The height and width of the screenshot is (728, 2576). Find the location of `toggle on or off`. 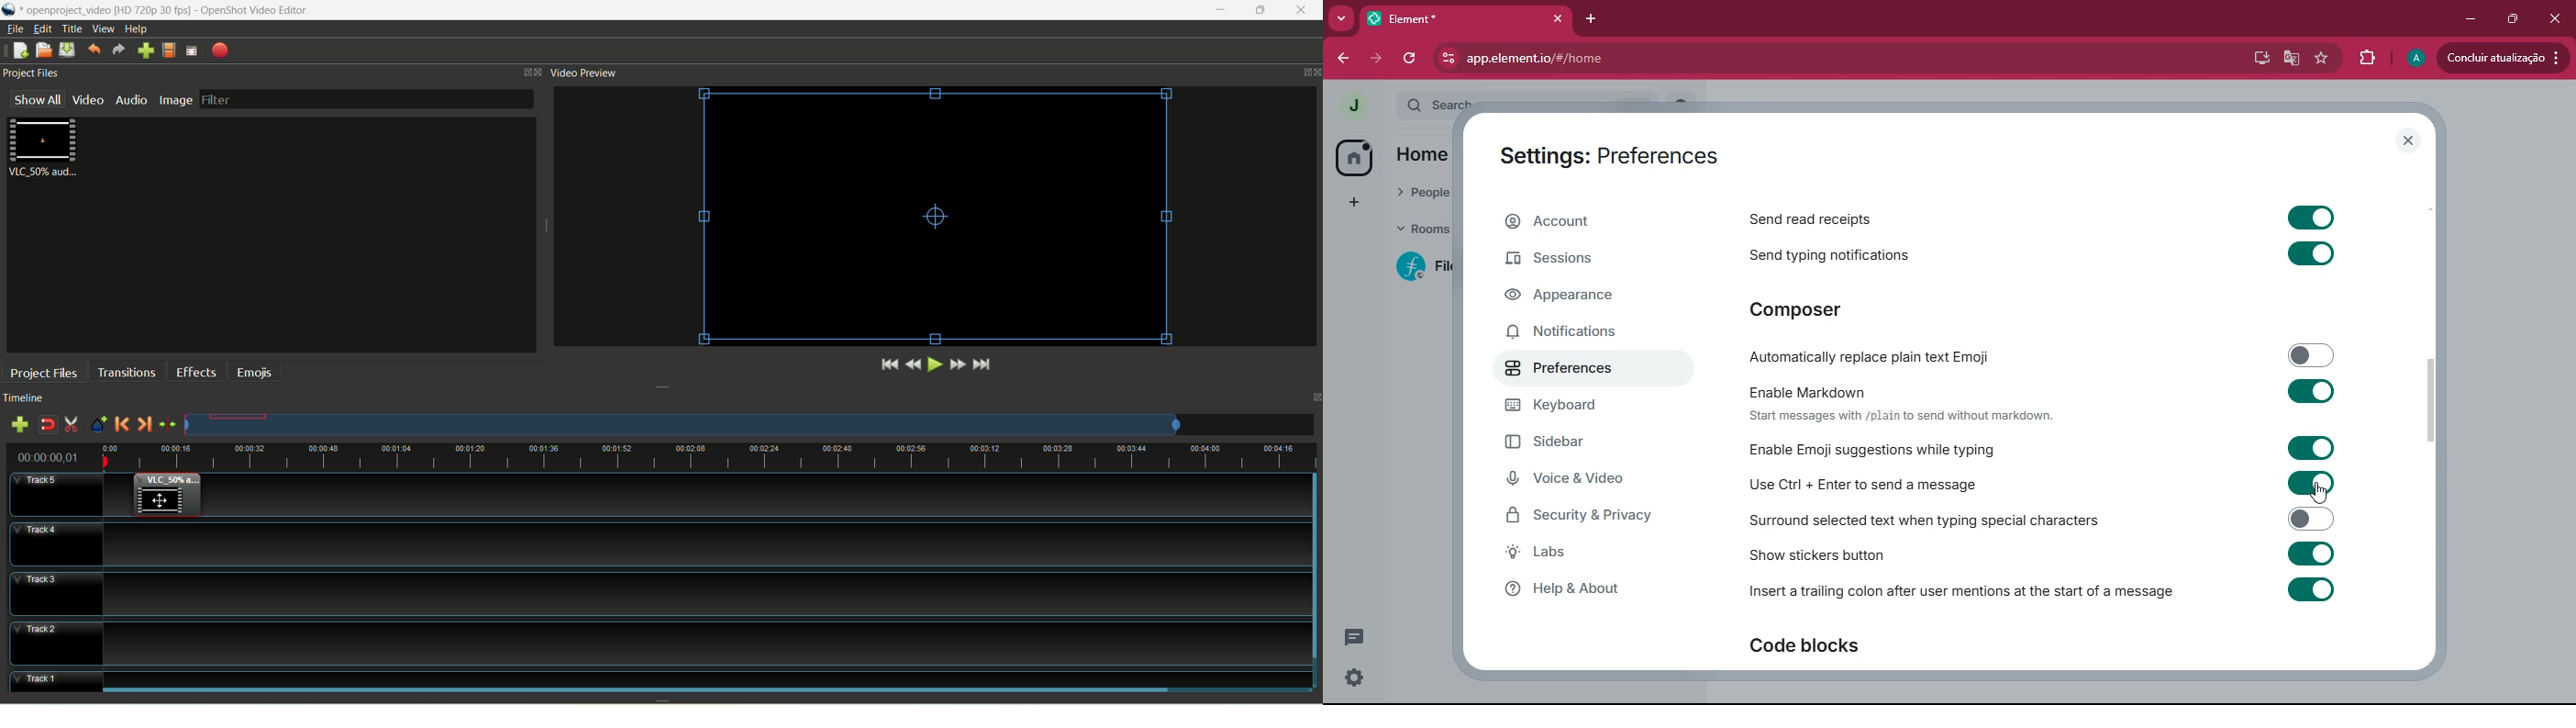

toggle on or off is located at coordinates (2305, 482).